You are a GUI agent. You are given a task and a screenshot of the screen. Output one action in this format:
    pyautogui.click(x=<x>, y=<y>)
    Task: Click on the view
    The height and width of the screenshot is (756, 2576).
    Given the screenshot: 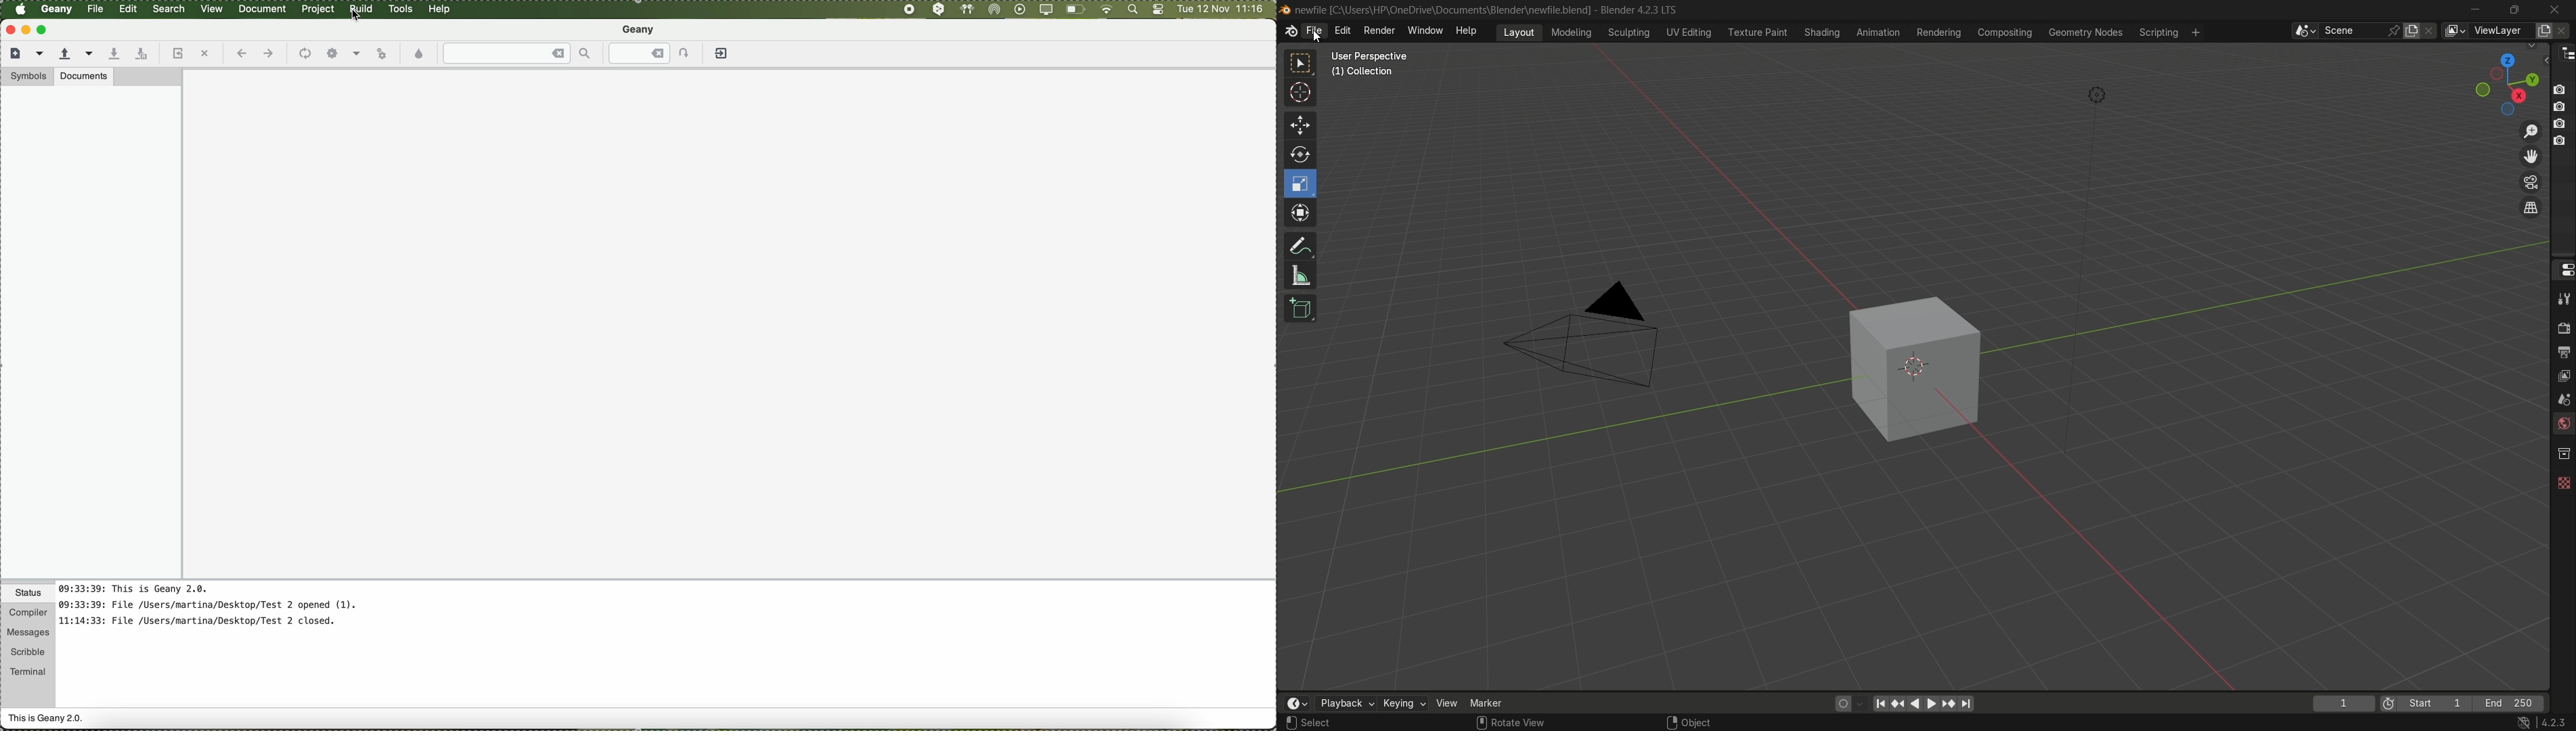 What is the action you would take?
    pyautogui.click(x=212, y=8)
    